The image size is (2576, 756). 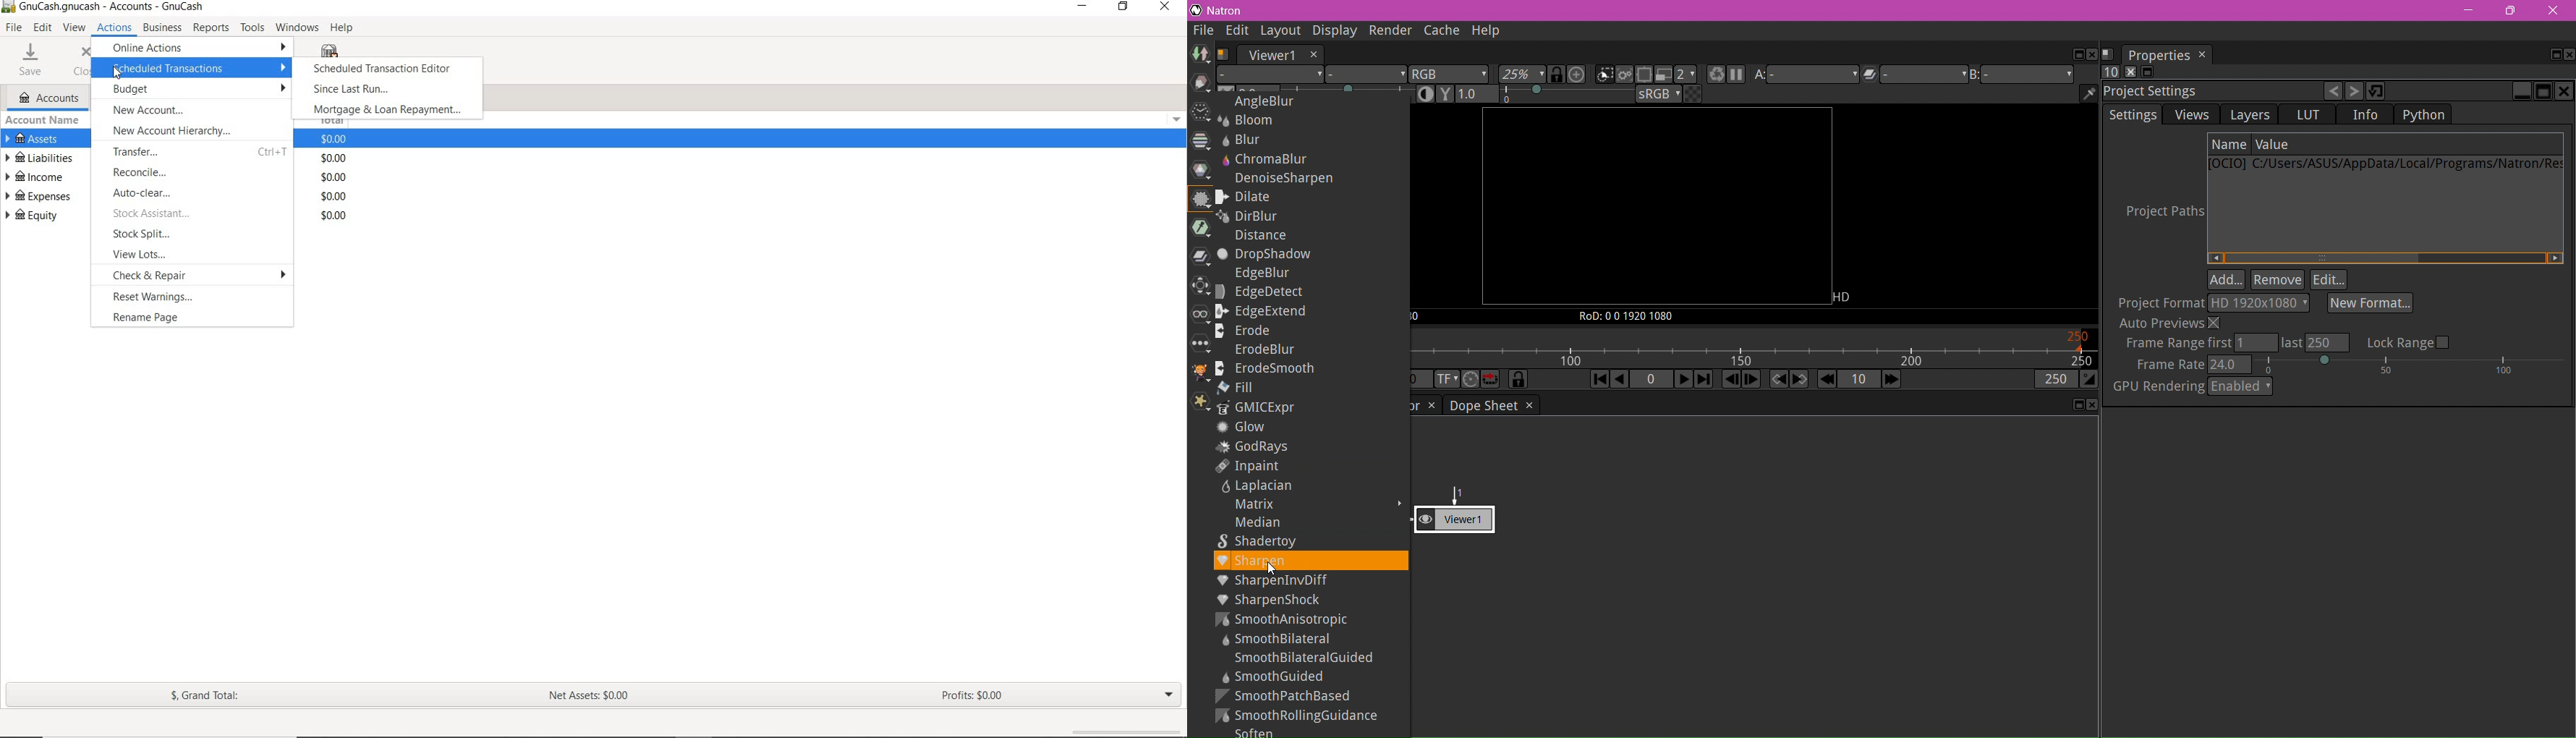 I want to click on Viewer Input B, so click(x=2021, y=75).